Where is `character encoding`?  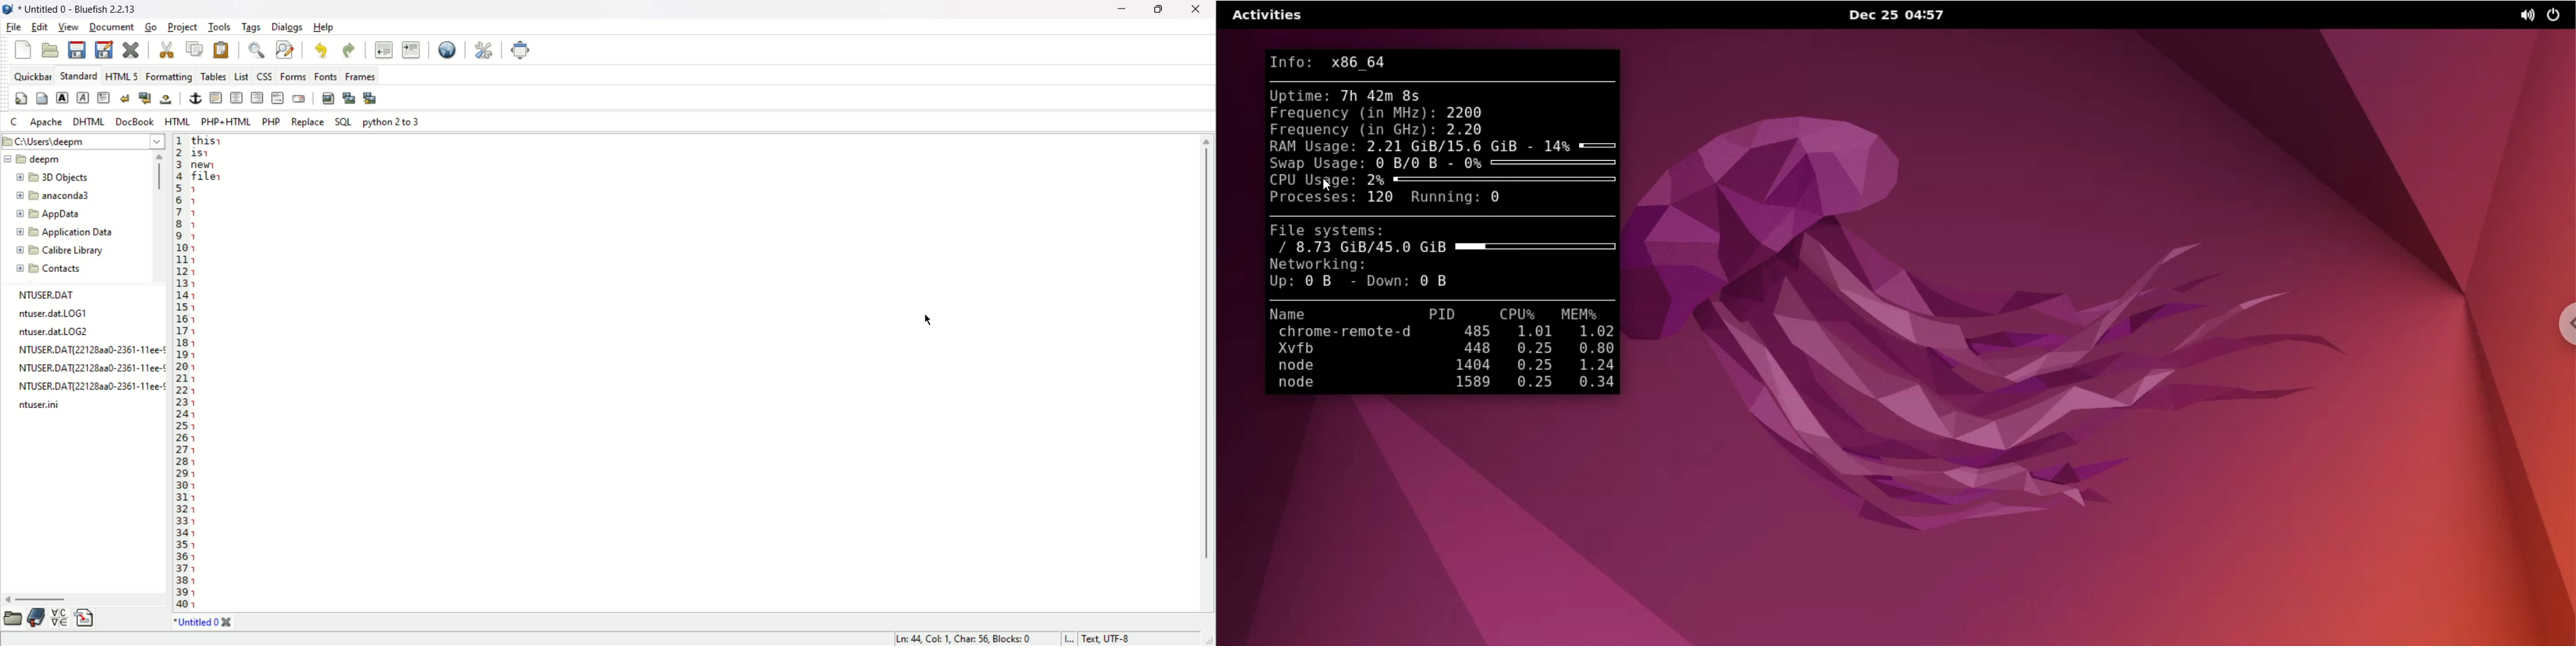
character encoding is located at coordinates (1135, 638).